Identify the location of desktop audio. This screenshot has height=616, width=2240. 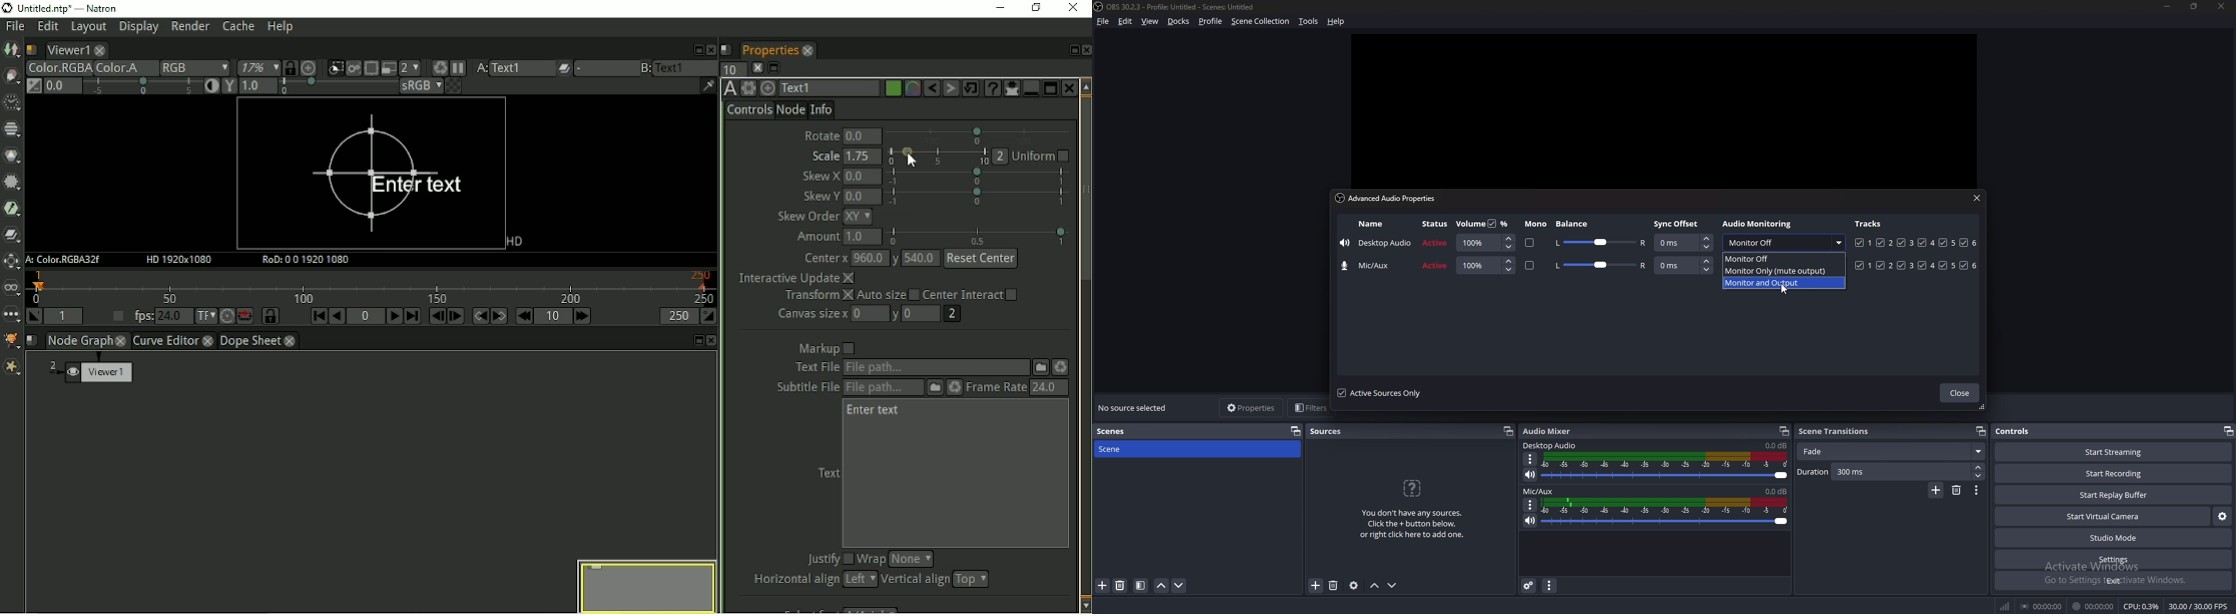
(1550, 446).